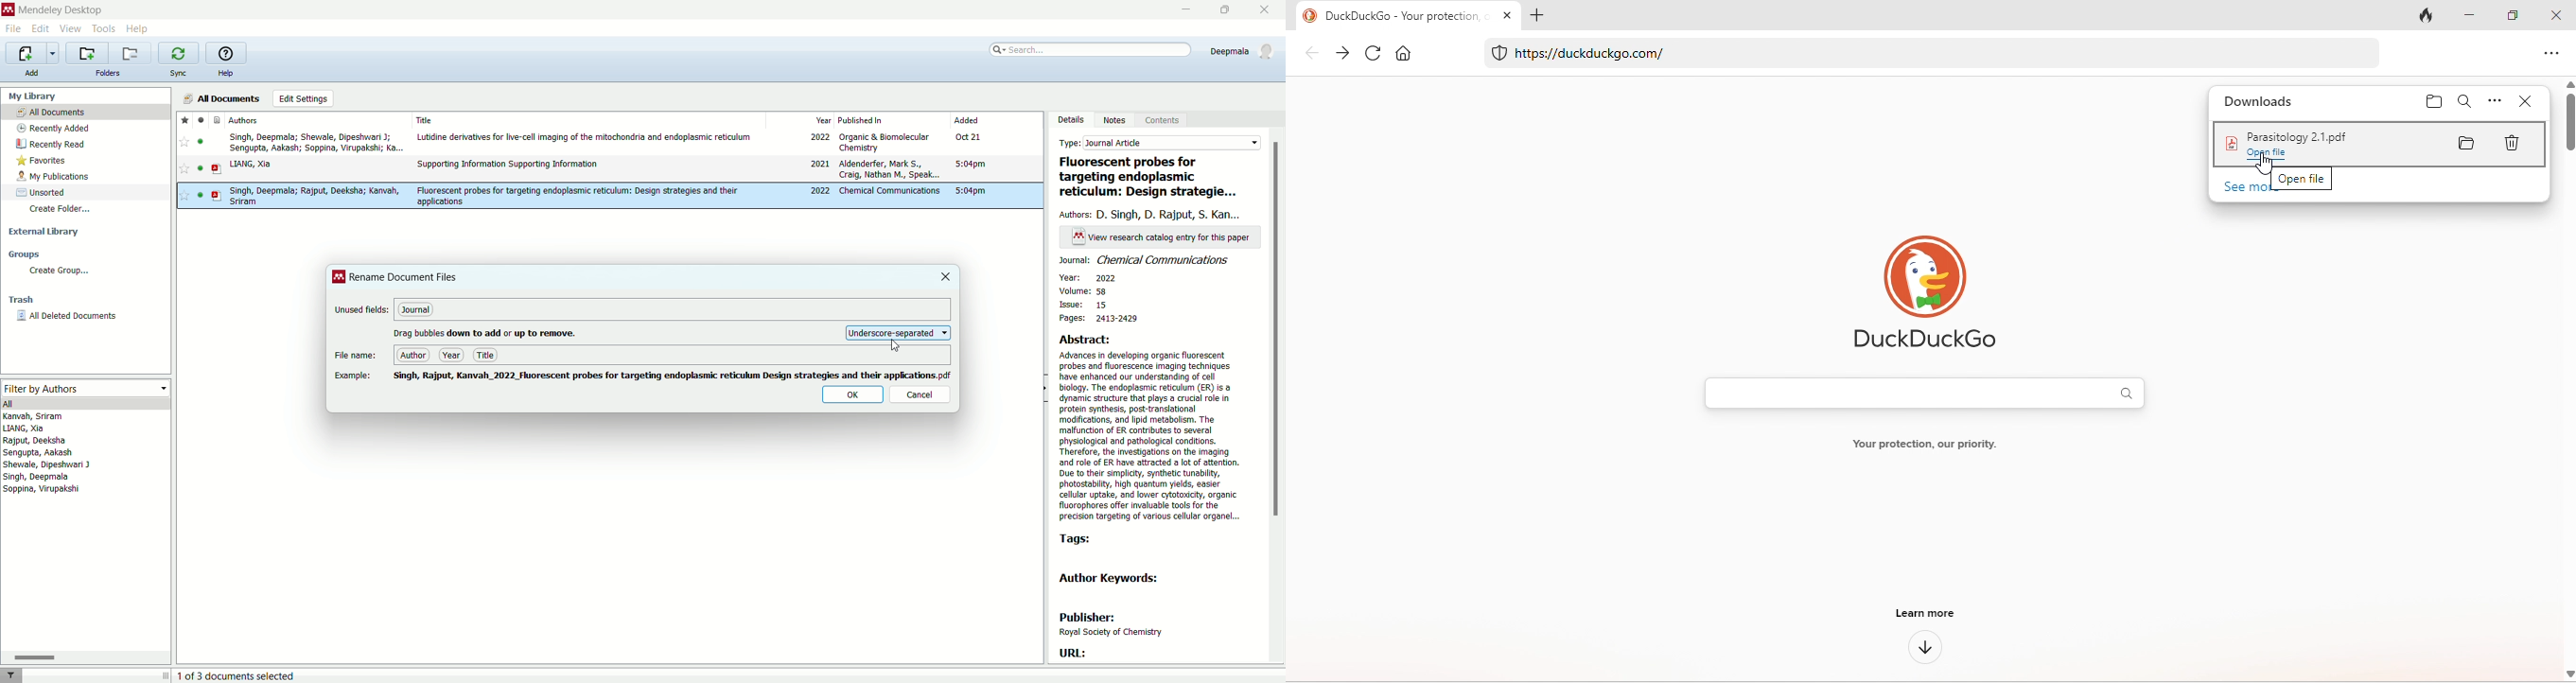  Describe the element at coordinates (1341, 54) in the screenshot. I see `forward` at that location.